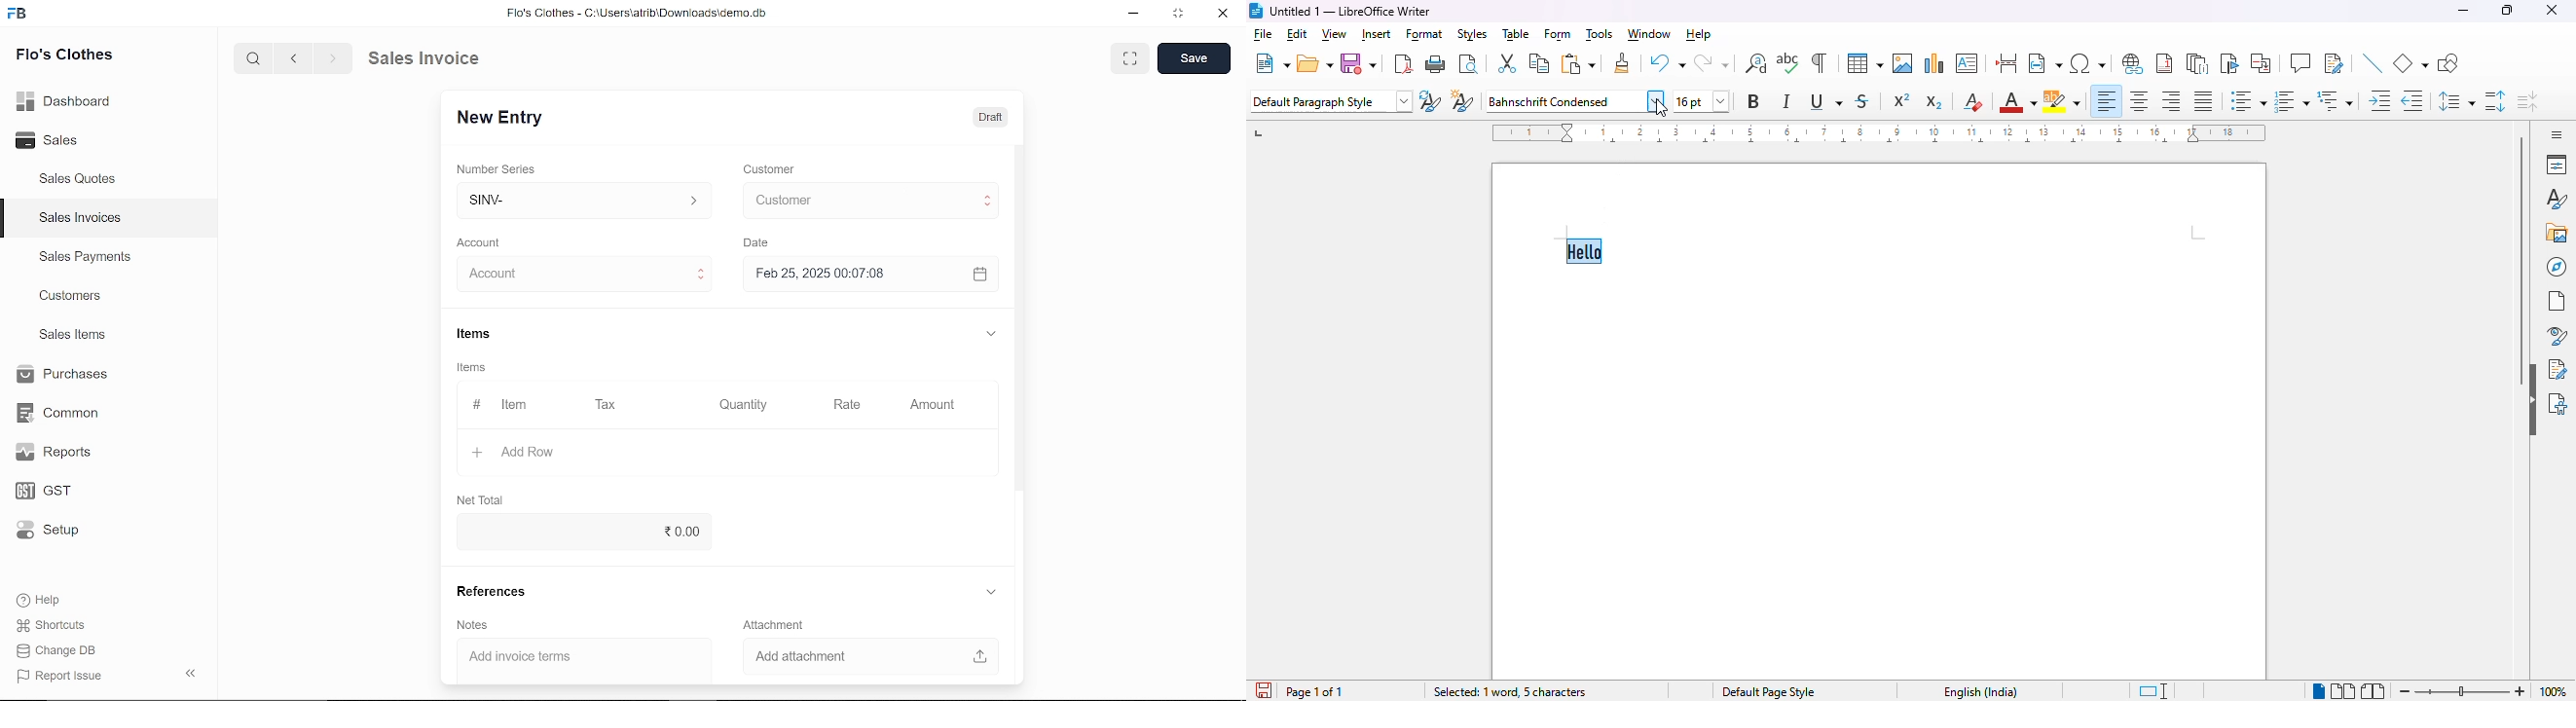 Image resolution: width=2576 pixels, height=728 pixels. I want to click on Sales Quotes, so click(80, 181).